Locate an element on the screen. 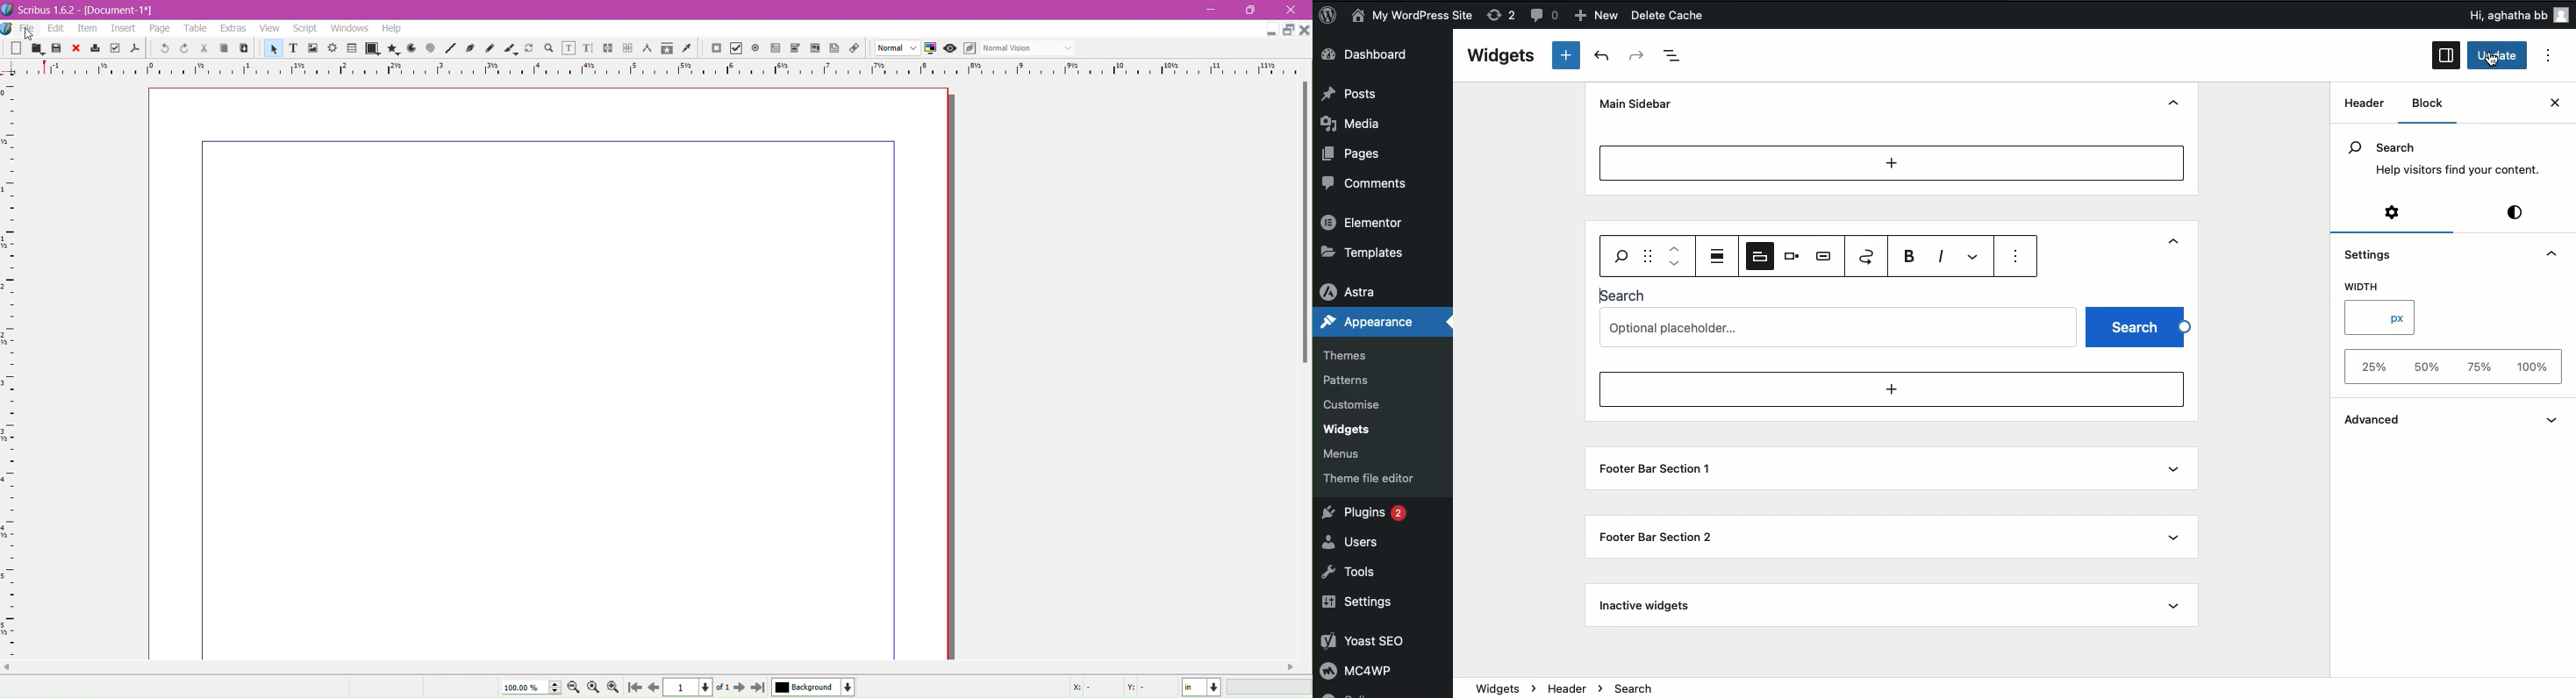 The image size is (2576, 700). open is located at coordinates (35, 49).